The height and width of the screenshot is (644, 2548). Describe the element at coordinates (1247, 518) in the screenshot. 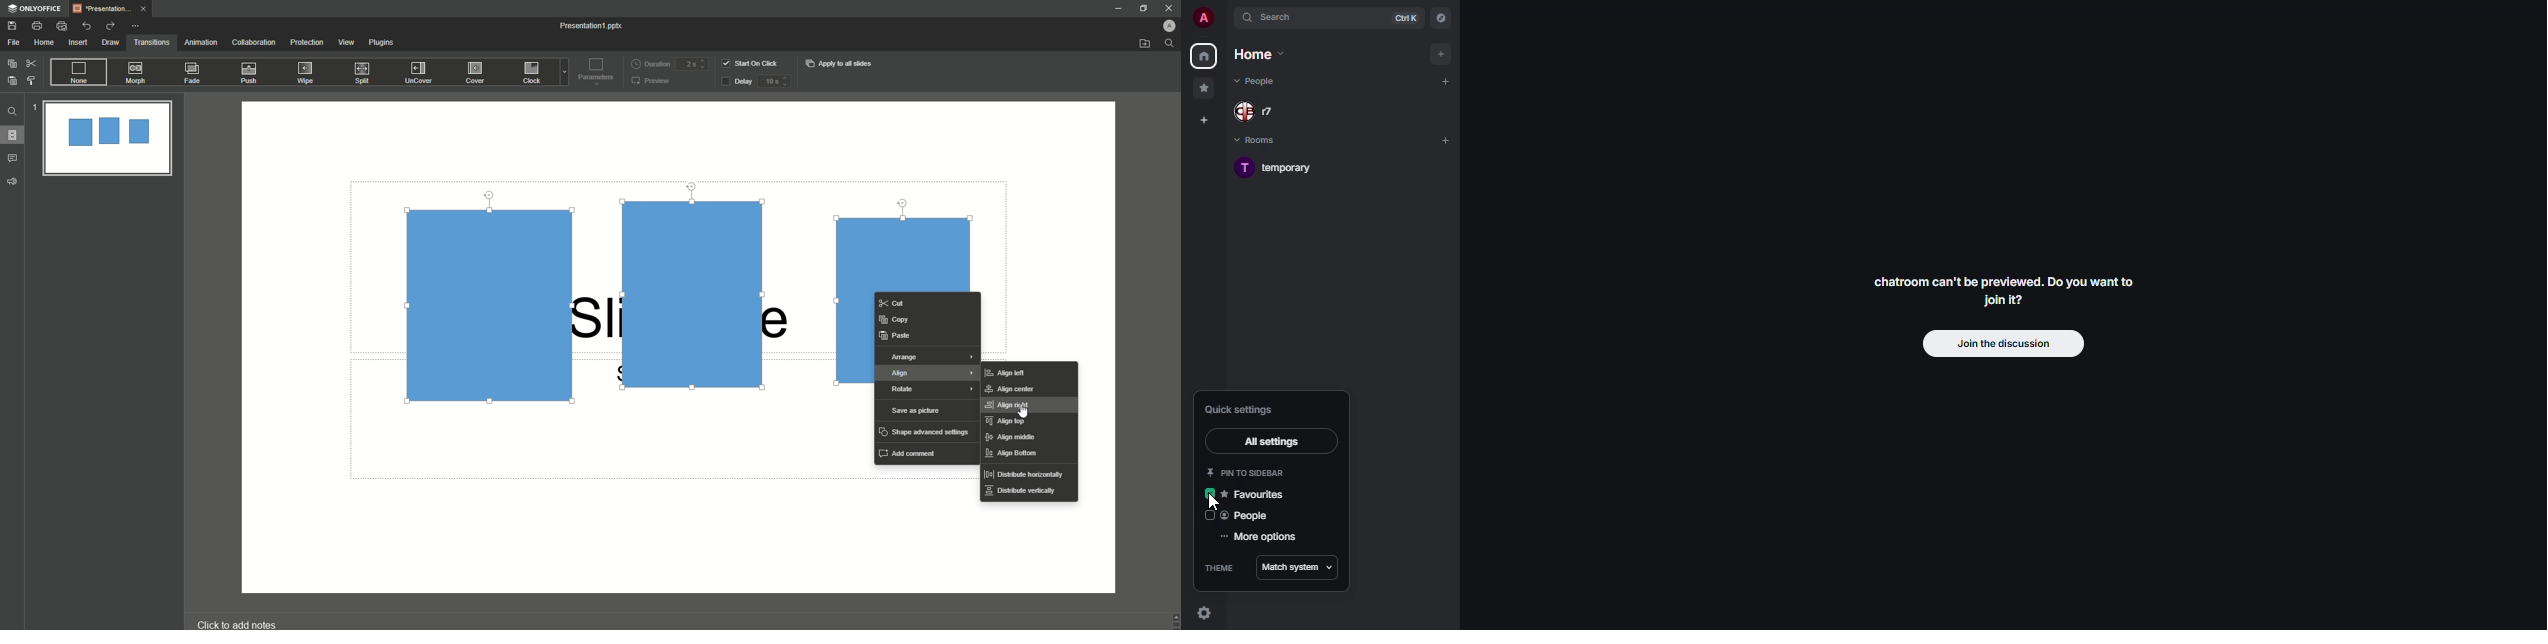

I see `people` at that location.